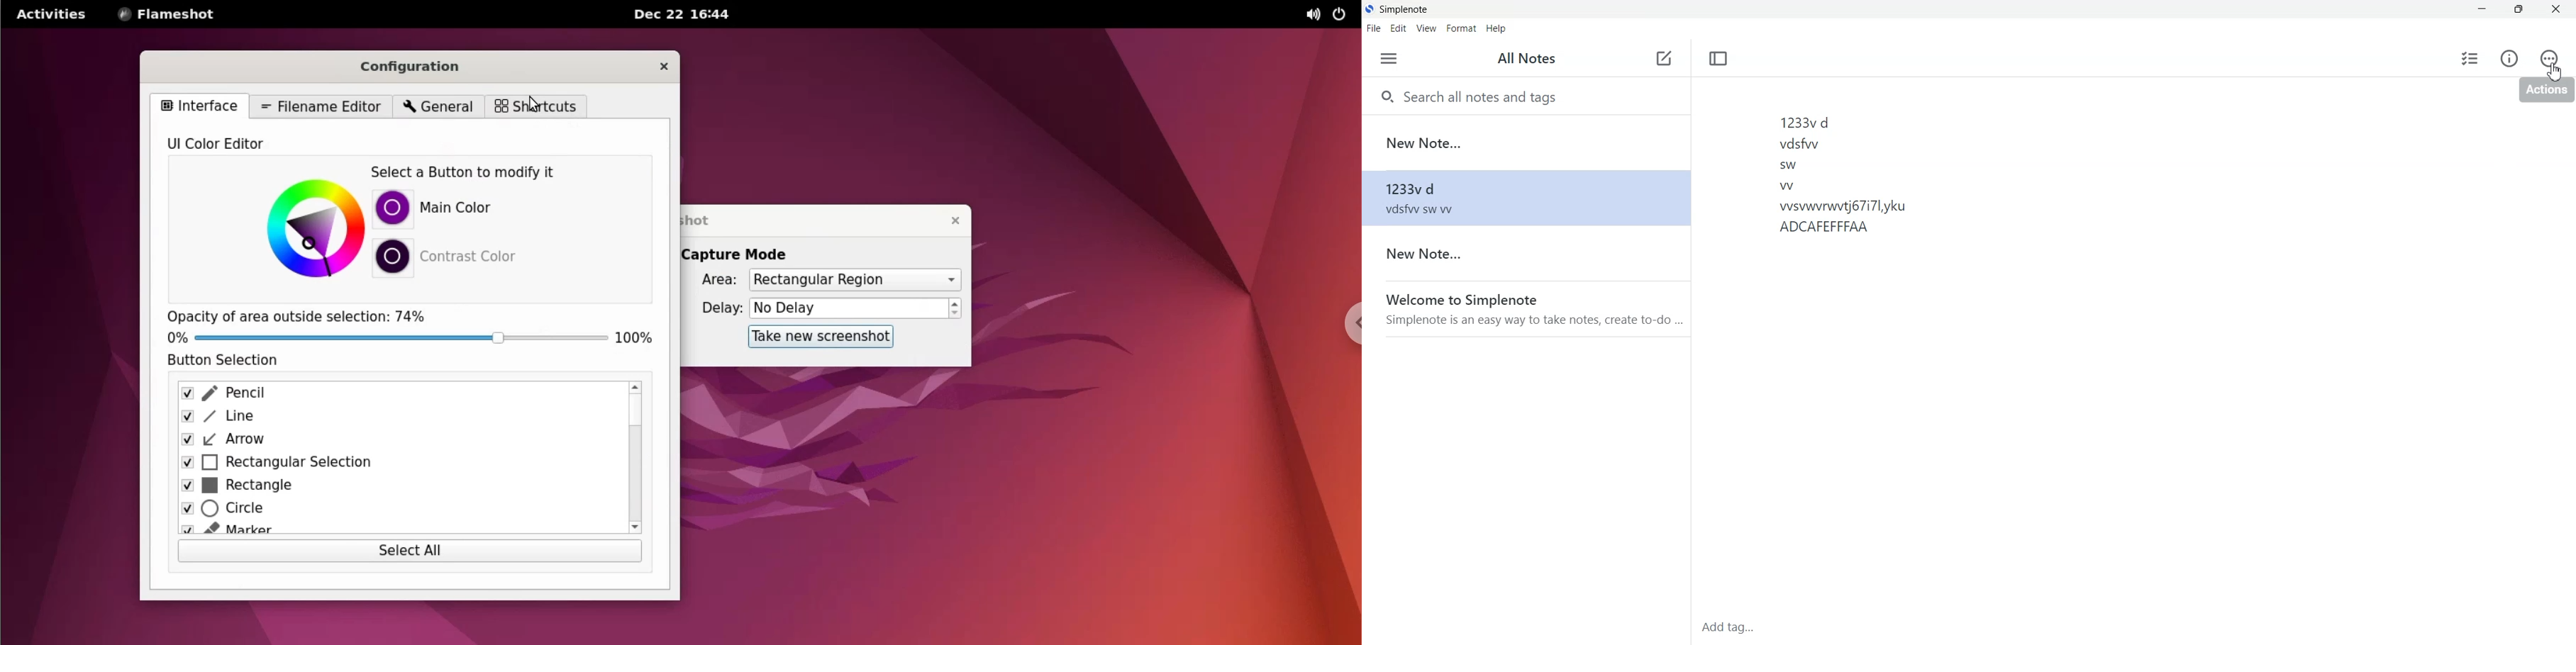 This screenshot has width=2576, height=672. Describe the element at coordinates (1389, 59) in the screenshot. I see `Menu` at that location.